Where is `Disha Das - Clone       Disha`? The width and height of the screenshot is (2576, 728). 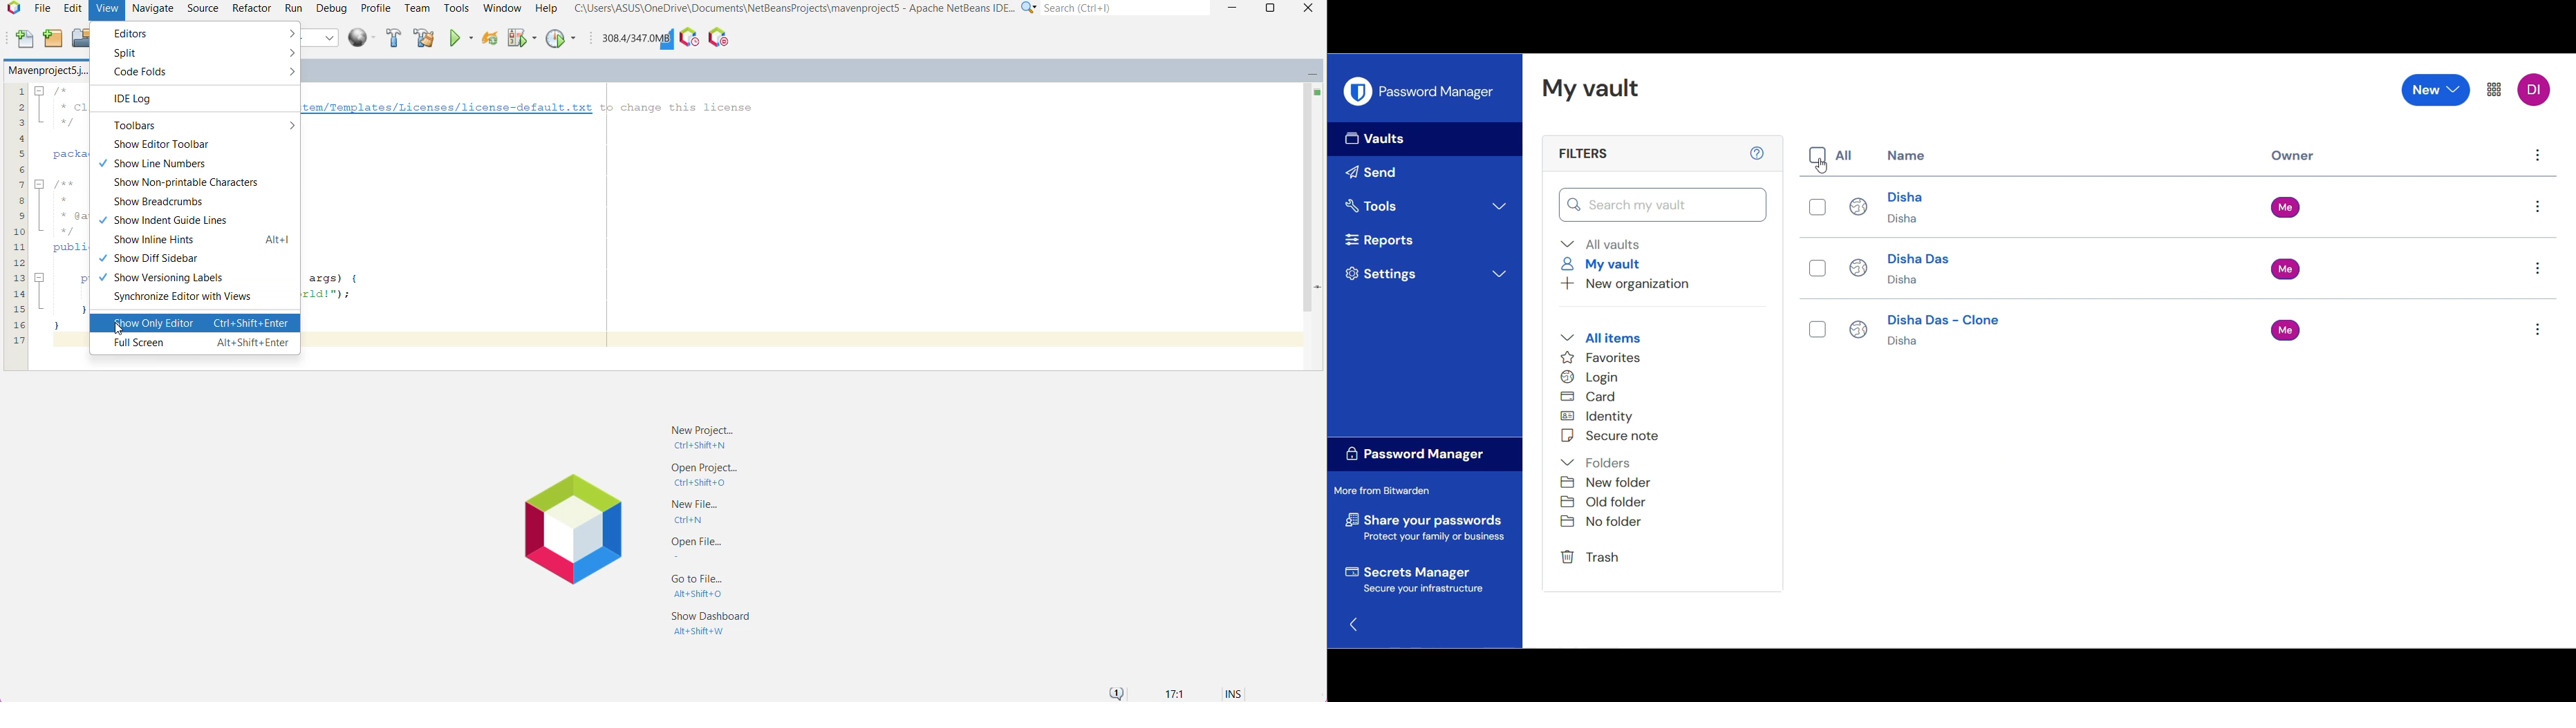 Disha Das - Clone       Disha is located at coordinates (1926, 333).